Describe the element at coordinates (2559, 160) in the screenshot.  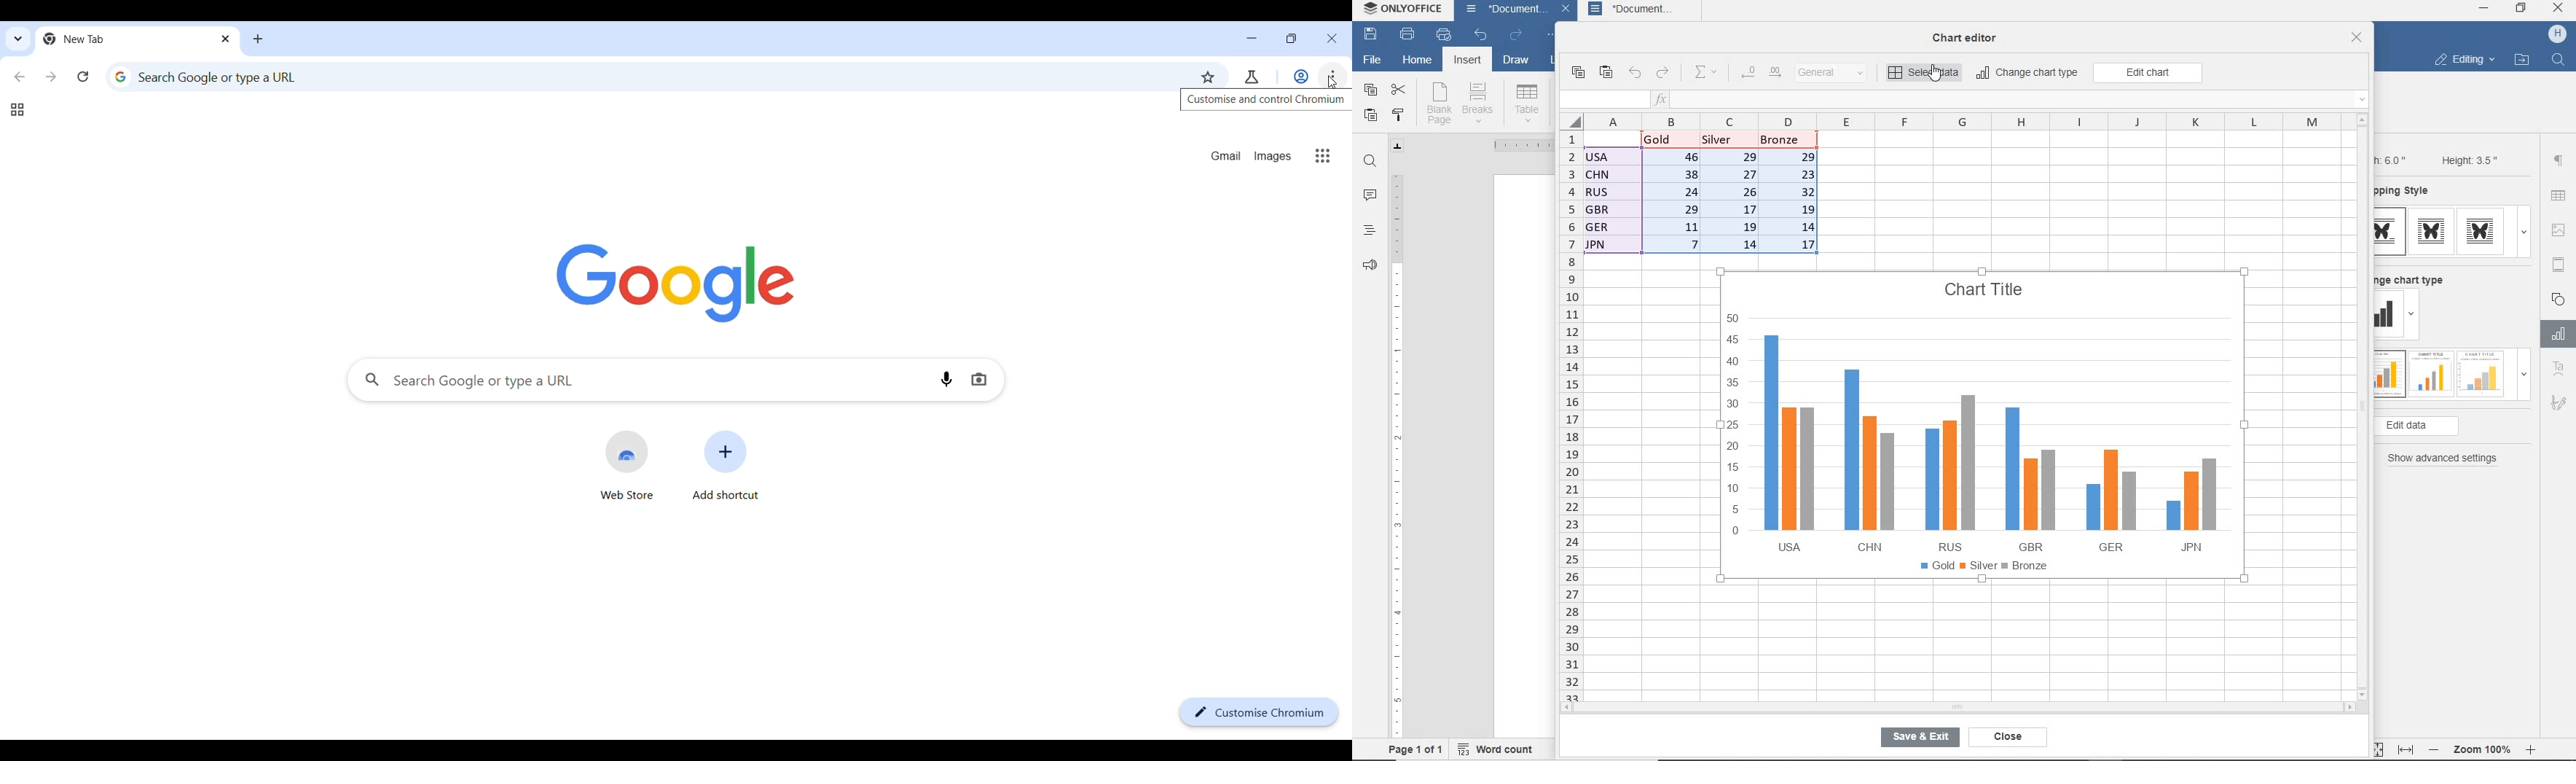
I see `paragraph settings` at that location.